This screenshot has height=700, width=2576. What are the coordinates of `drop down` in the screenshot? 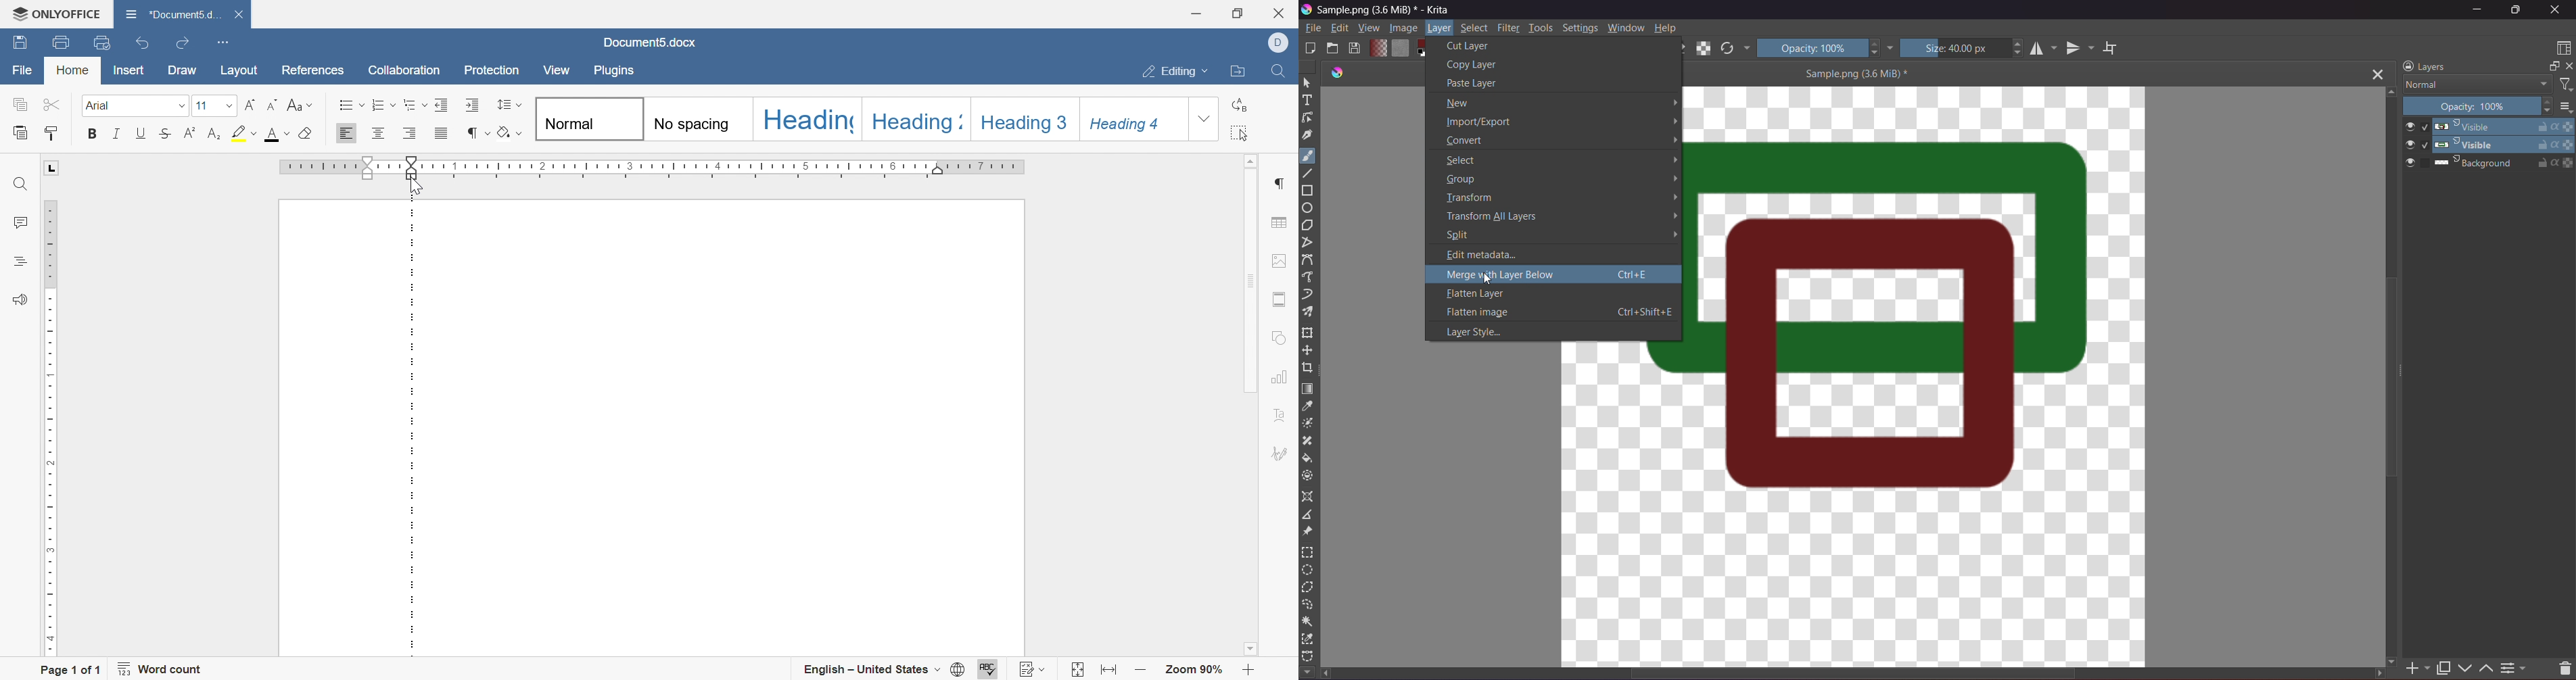 It's located at (1204, 120).